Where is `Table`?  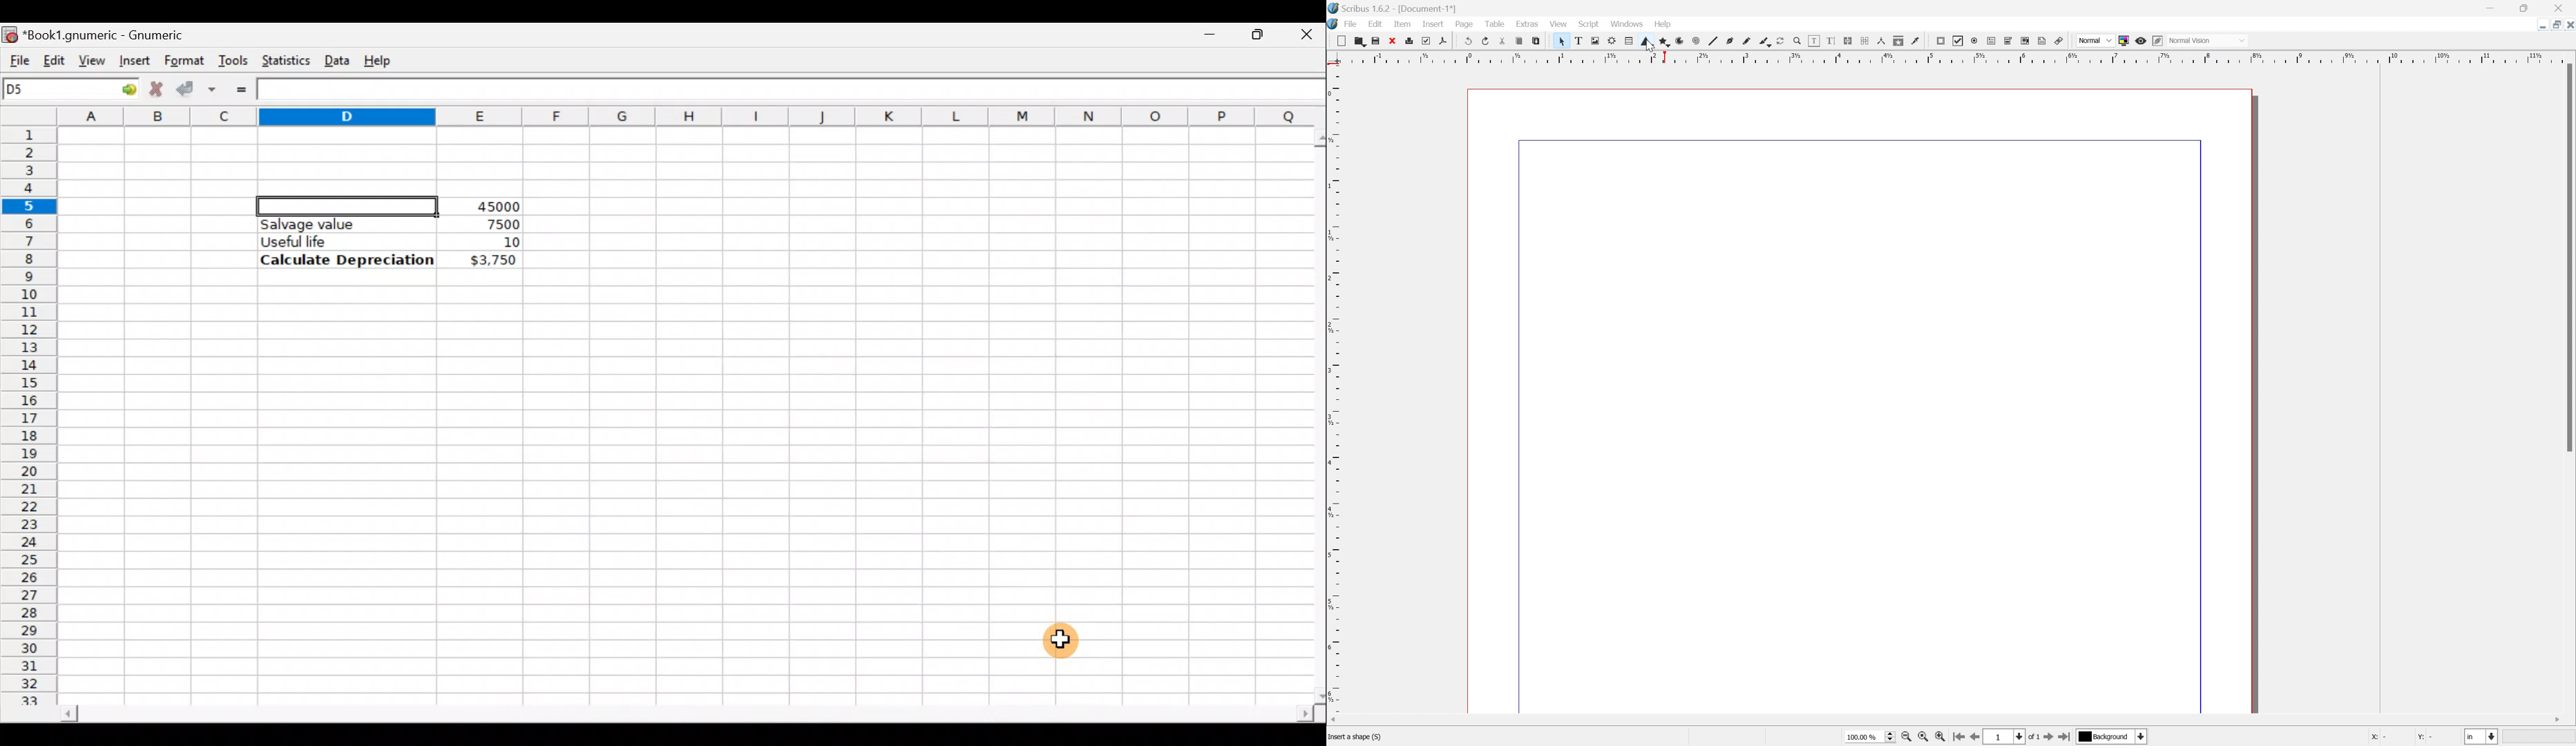 Table is located at coordinates (1624, 41).